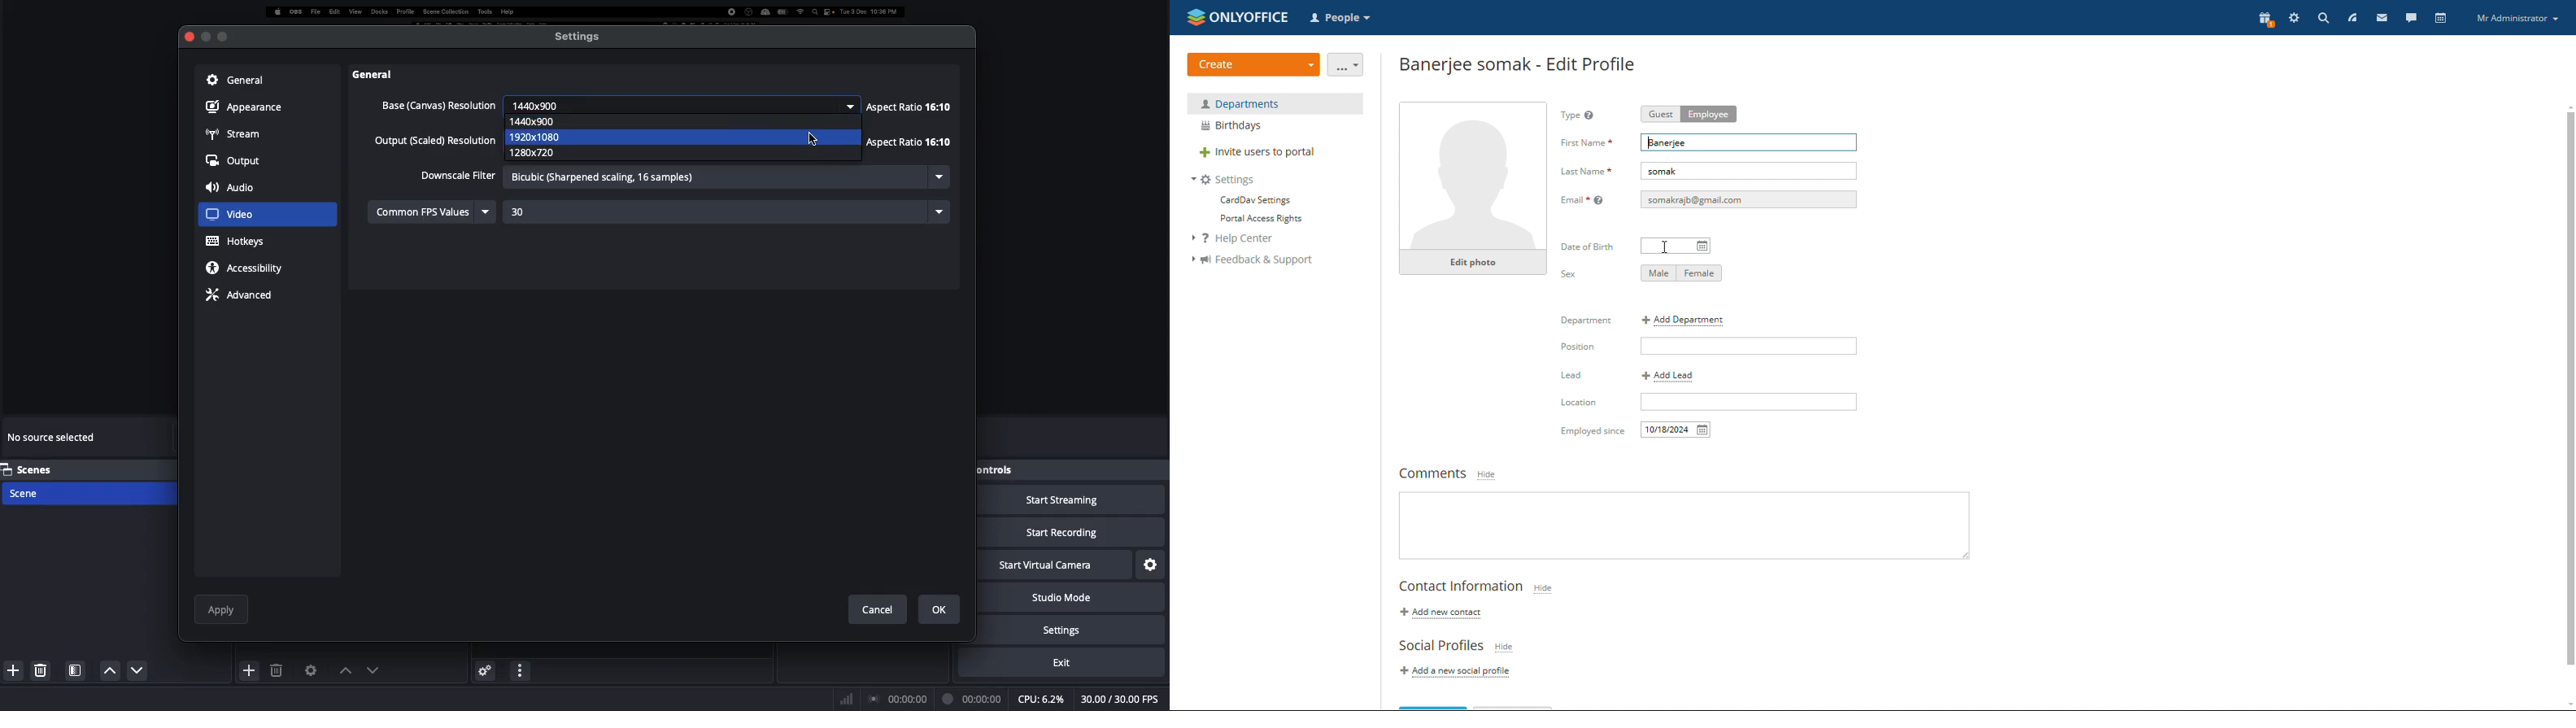 The image size is (2576, 728). What do you see at coordinates (342, 670) in the screenshot?
I see `Move up` at bounding box center [342, 670].